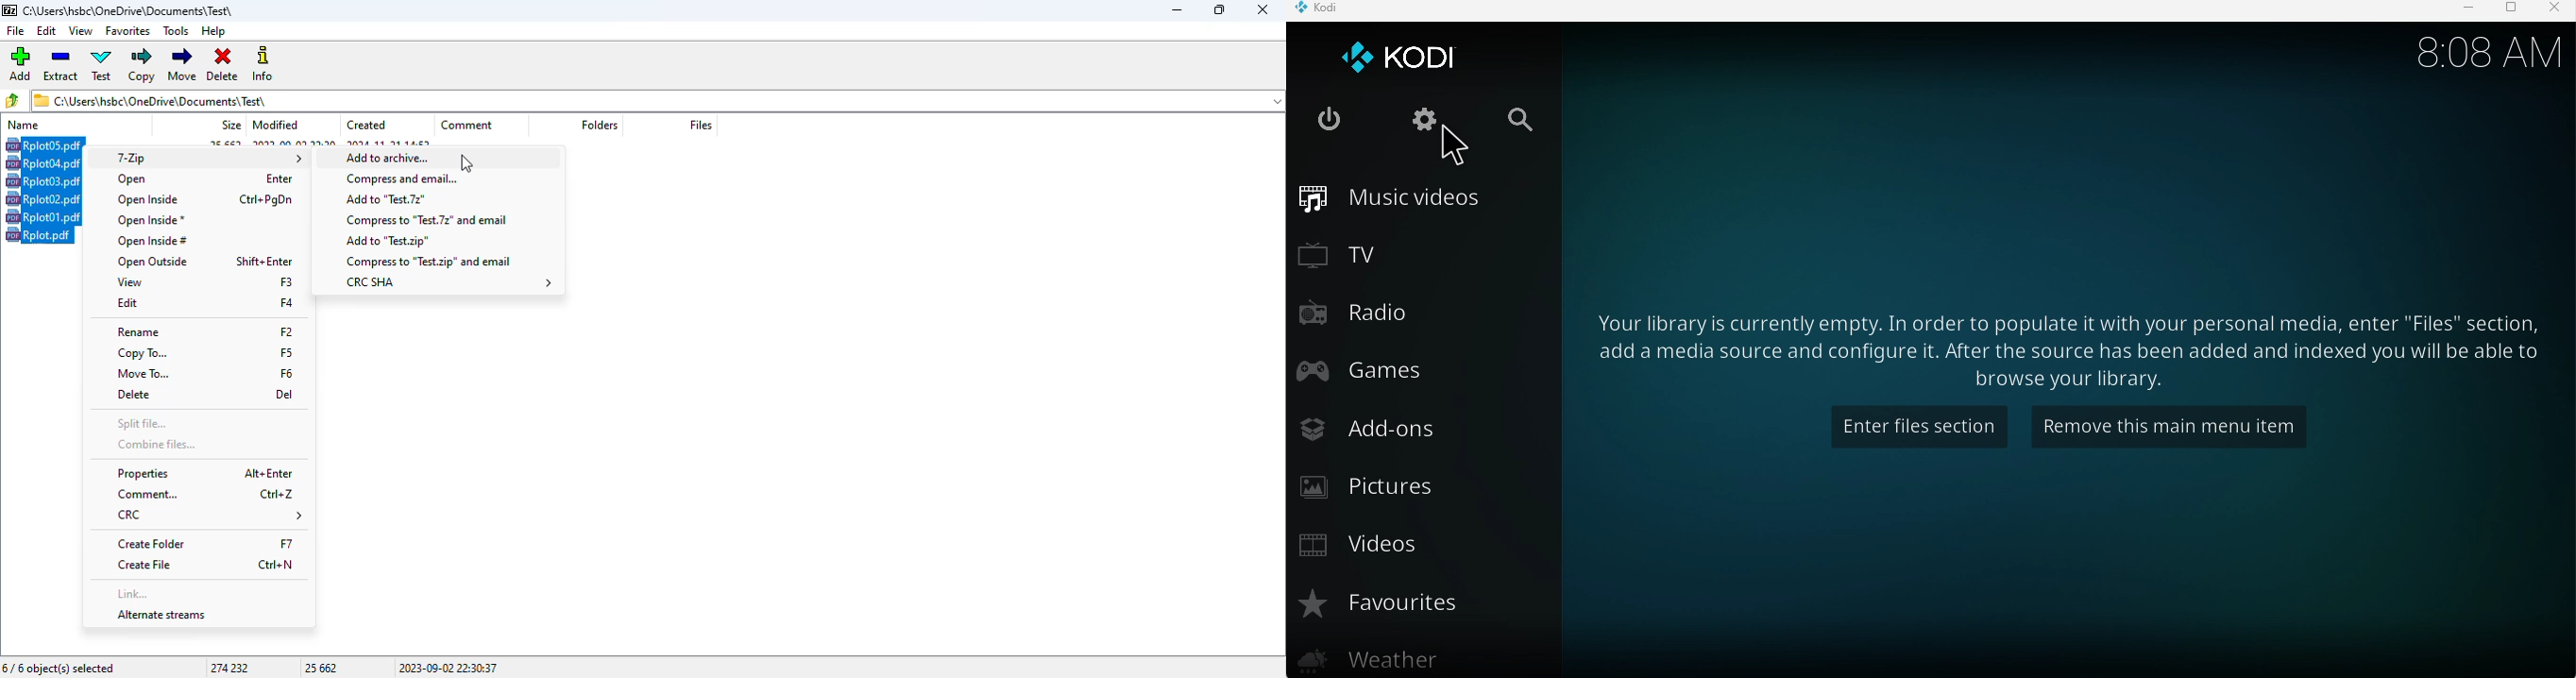  I want to click on 25 662, so click(322, 668).